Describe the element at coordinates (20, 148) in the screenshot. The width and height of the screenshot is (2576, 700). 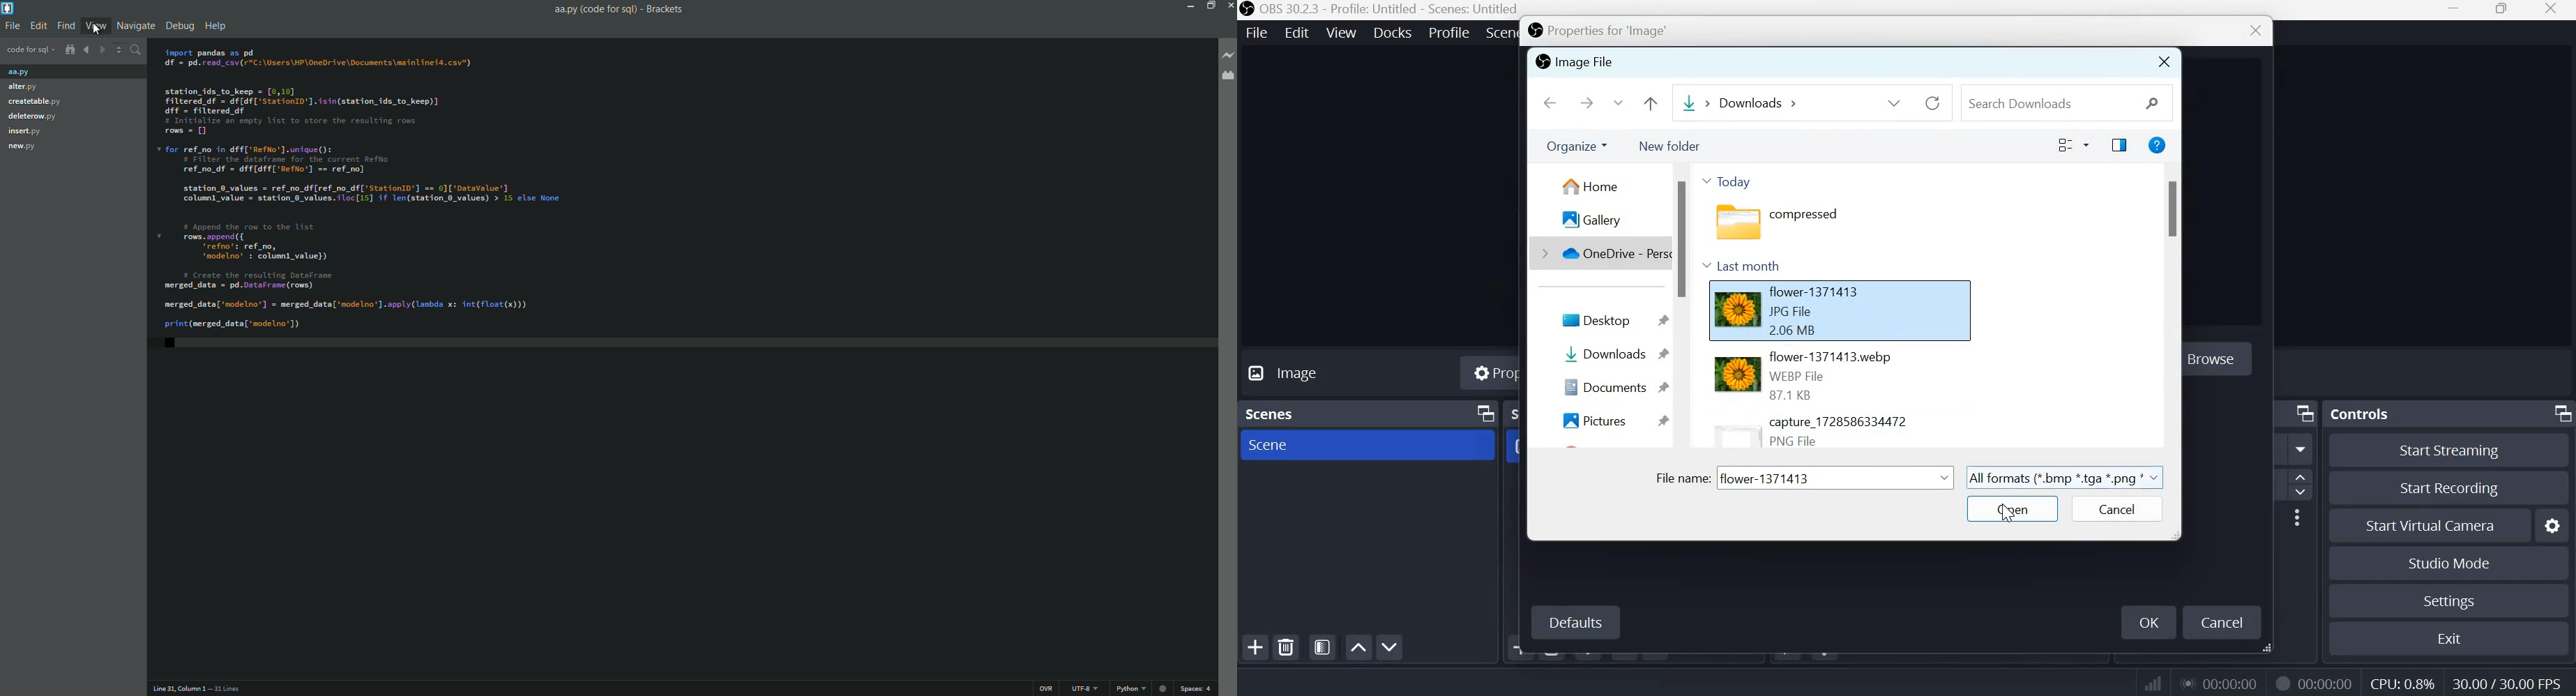
I see `new.py` at that location.